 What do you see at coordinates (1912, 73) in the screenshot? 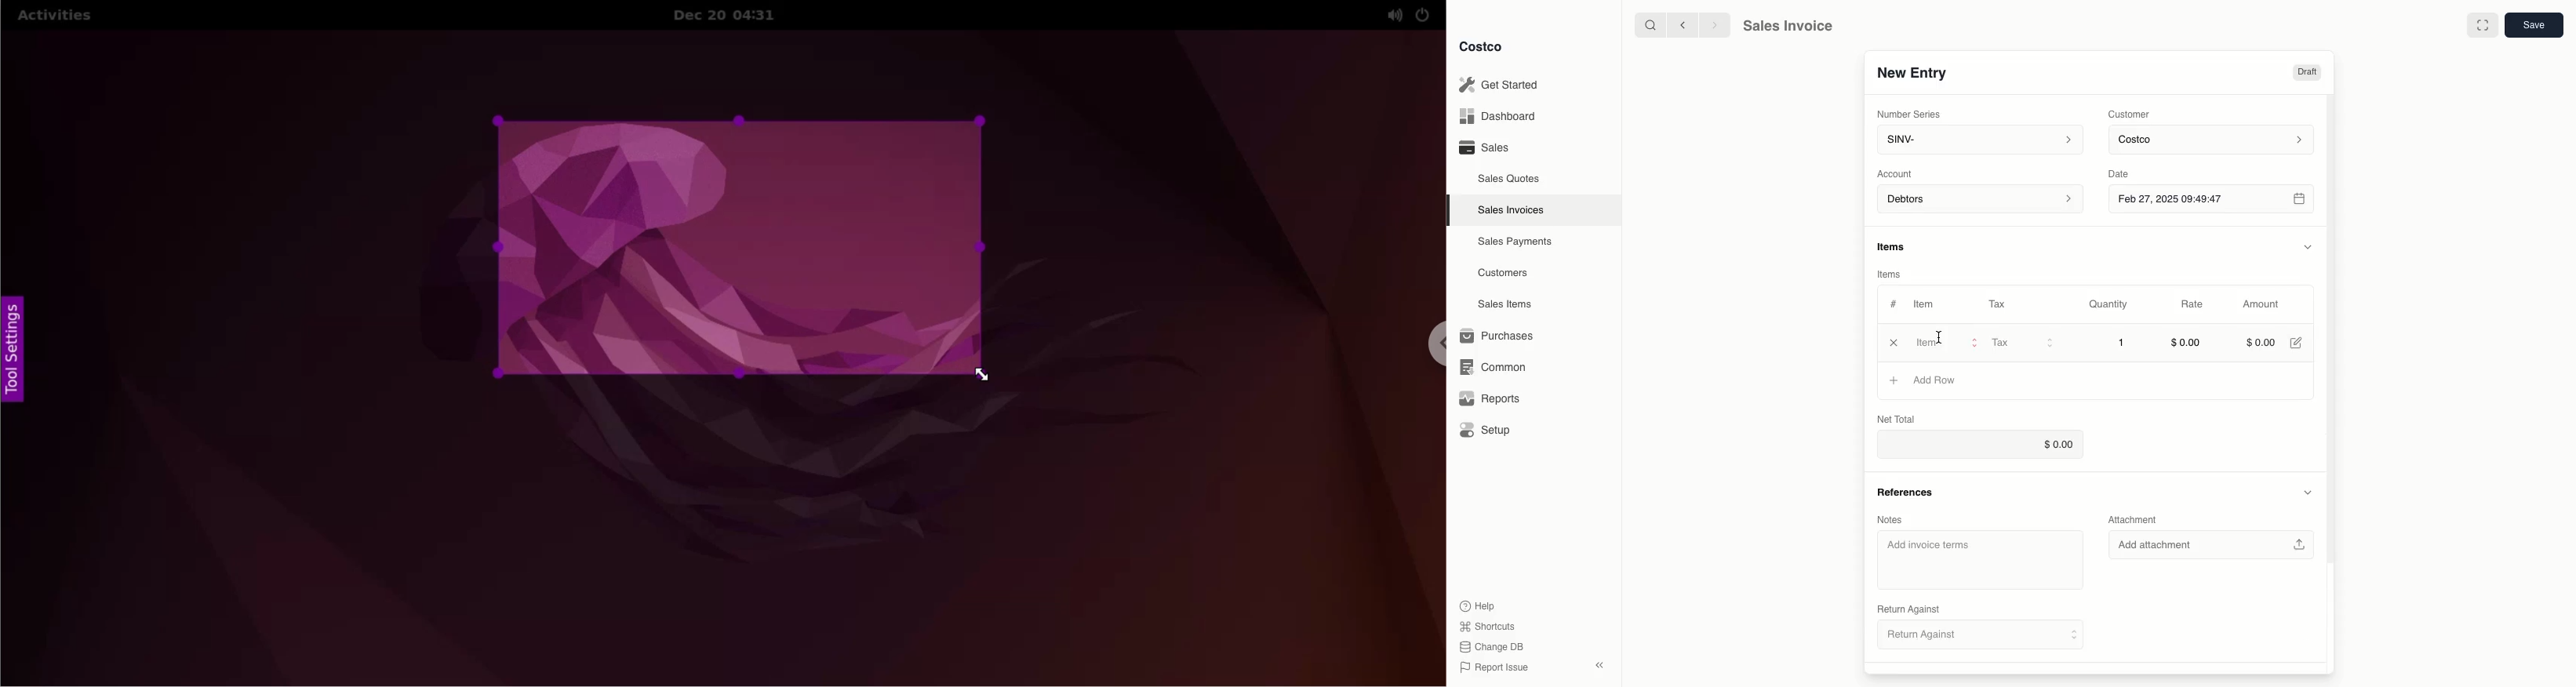
I see `New Entry` at bounding box center [1912, 73].